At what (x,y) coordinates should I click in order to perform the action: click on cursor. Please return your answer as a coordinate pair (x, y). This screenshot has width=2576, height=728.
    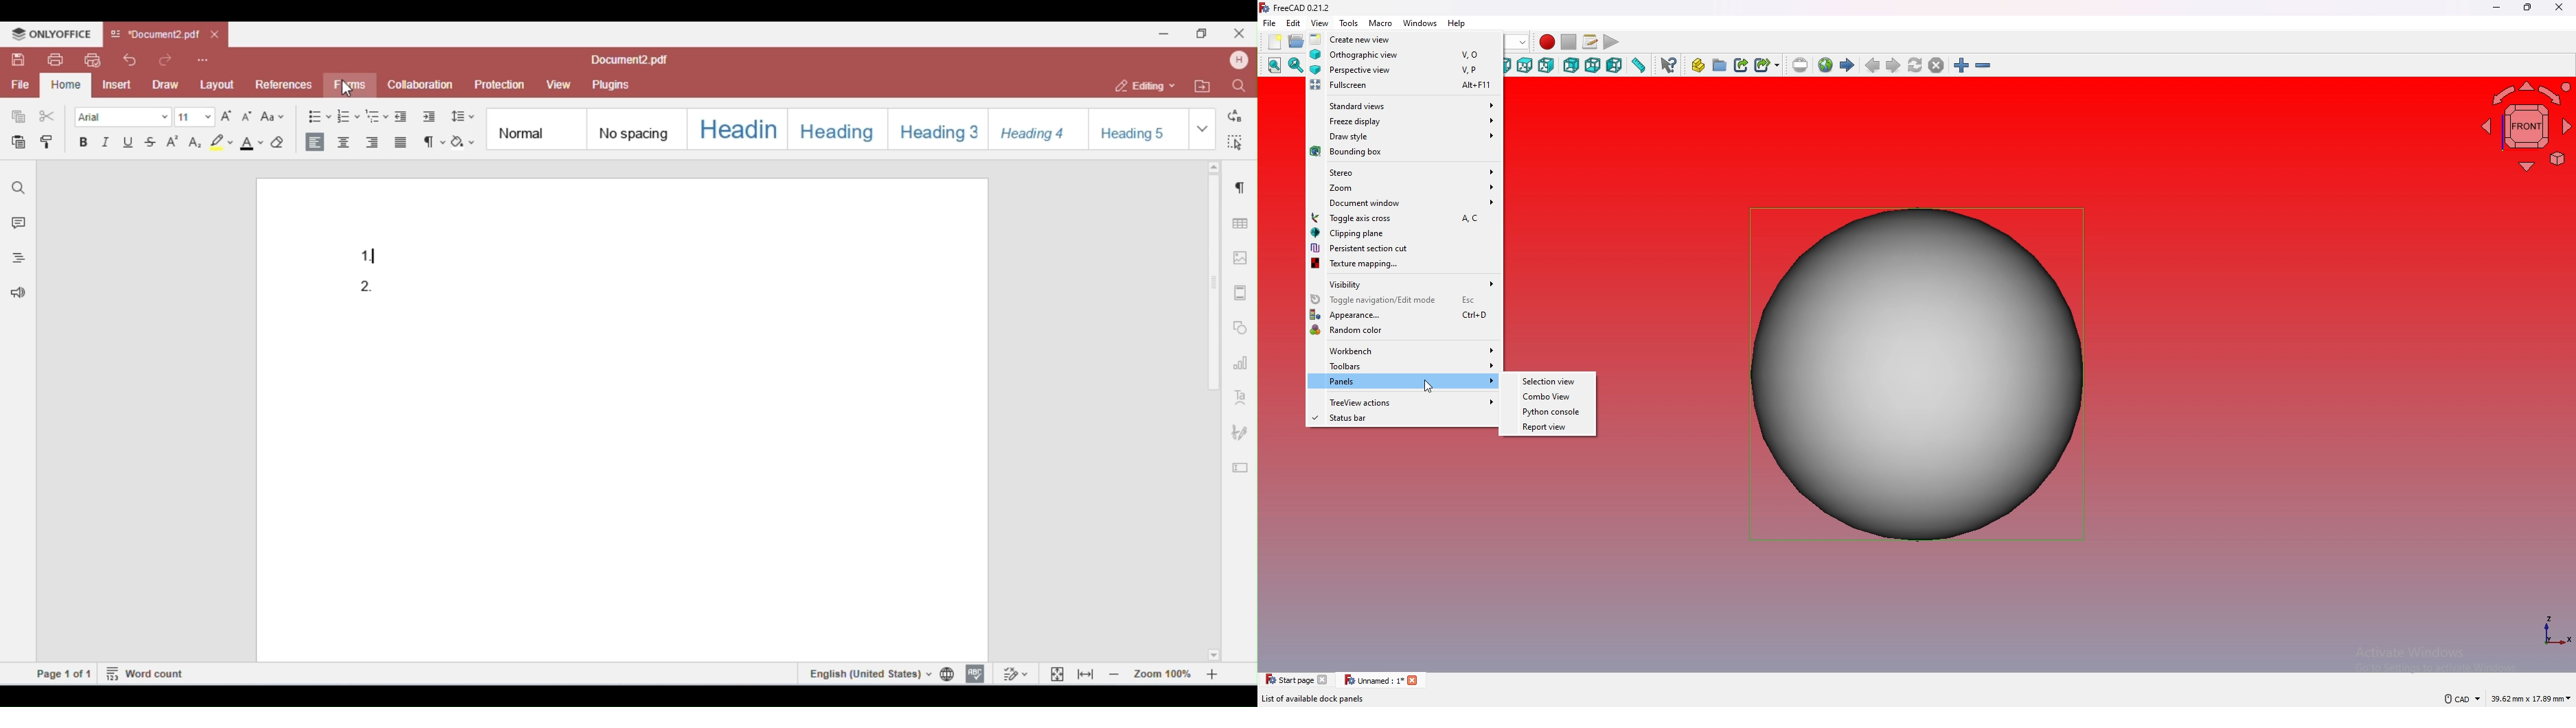
    Looking at the image, I should click on (1428, 387).